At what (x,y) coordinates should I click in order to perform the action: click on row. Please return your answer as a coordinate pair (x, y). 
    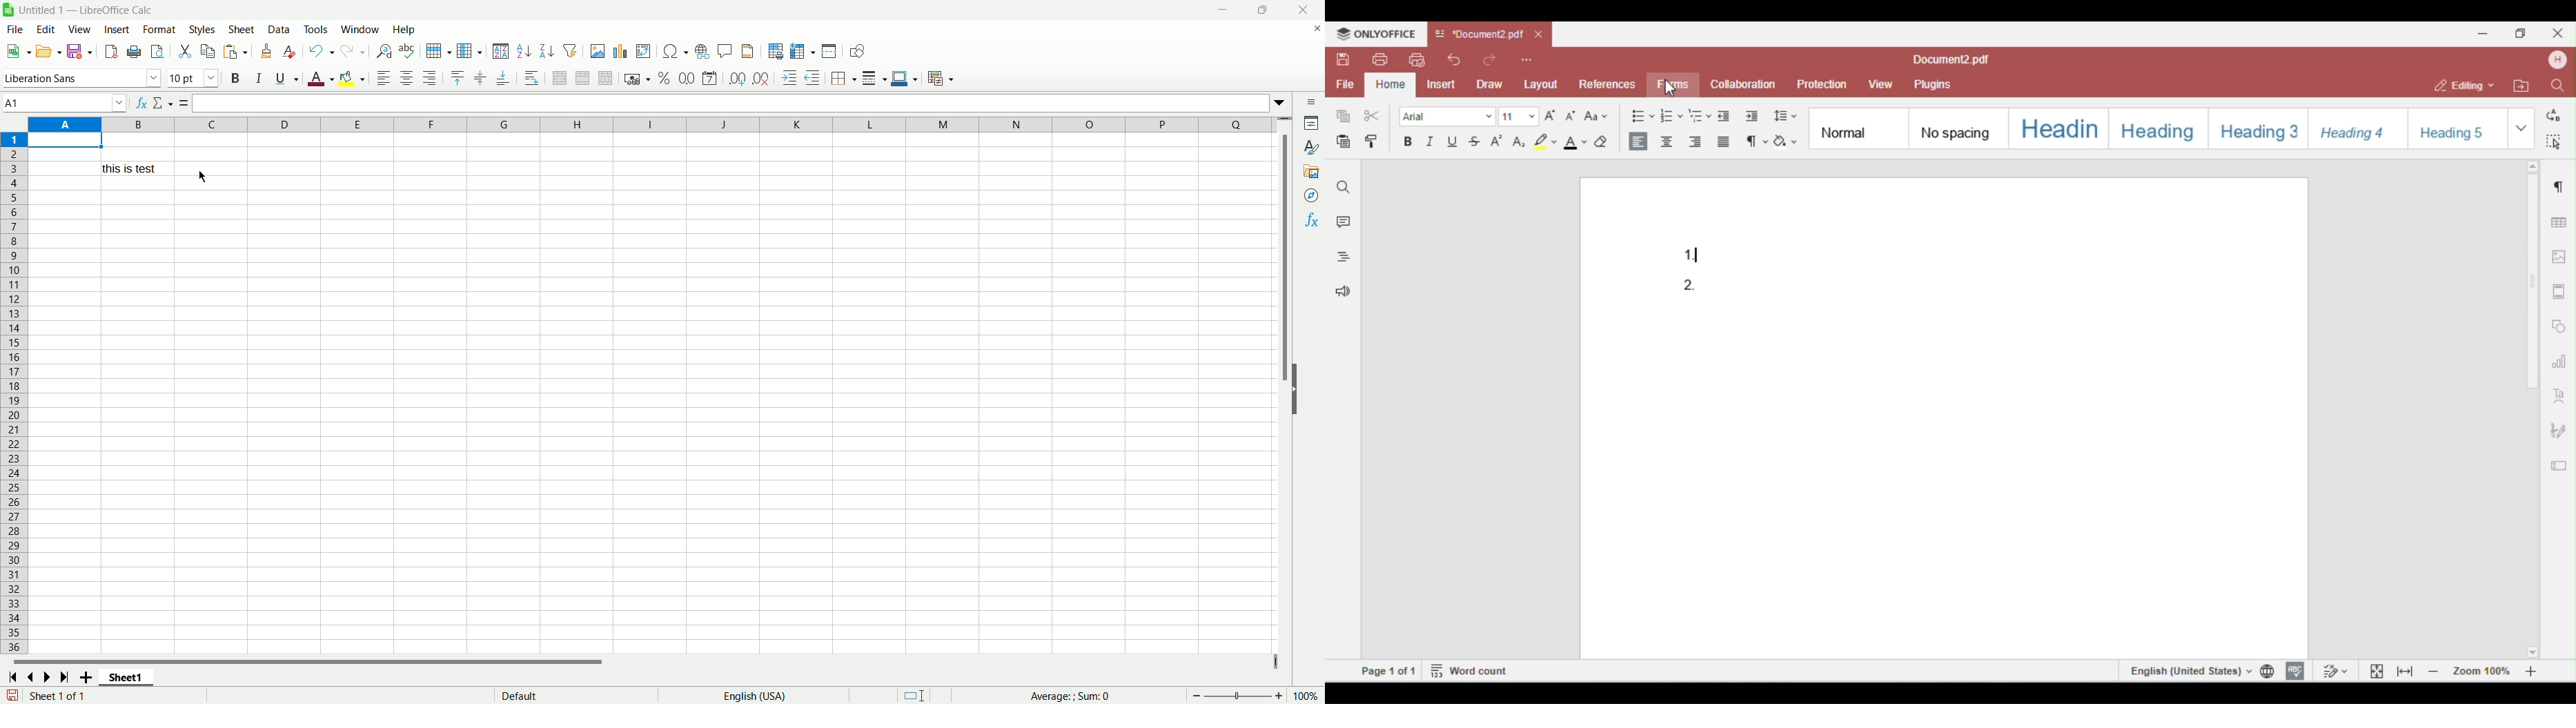
    Looking at the image, I should click on (437, 52).